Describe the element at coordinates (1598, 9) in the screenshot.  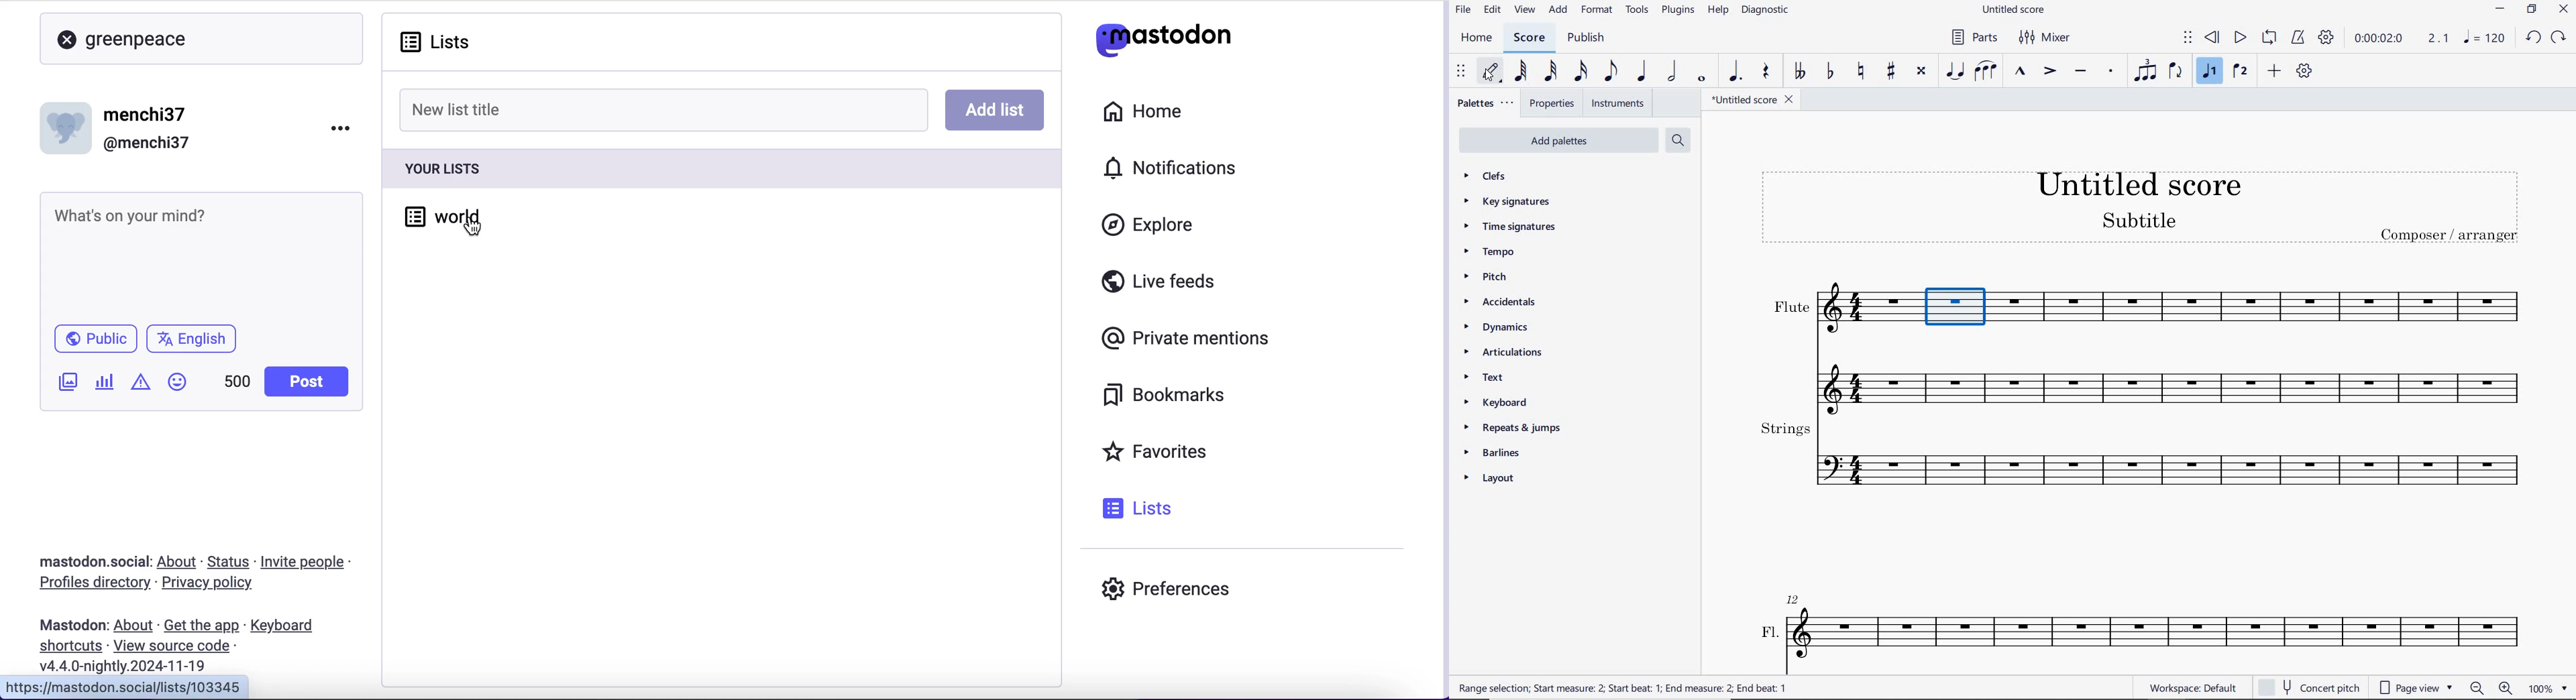
I see `FORMAT` at that location.